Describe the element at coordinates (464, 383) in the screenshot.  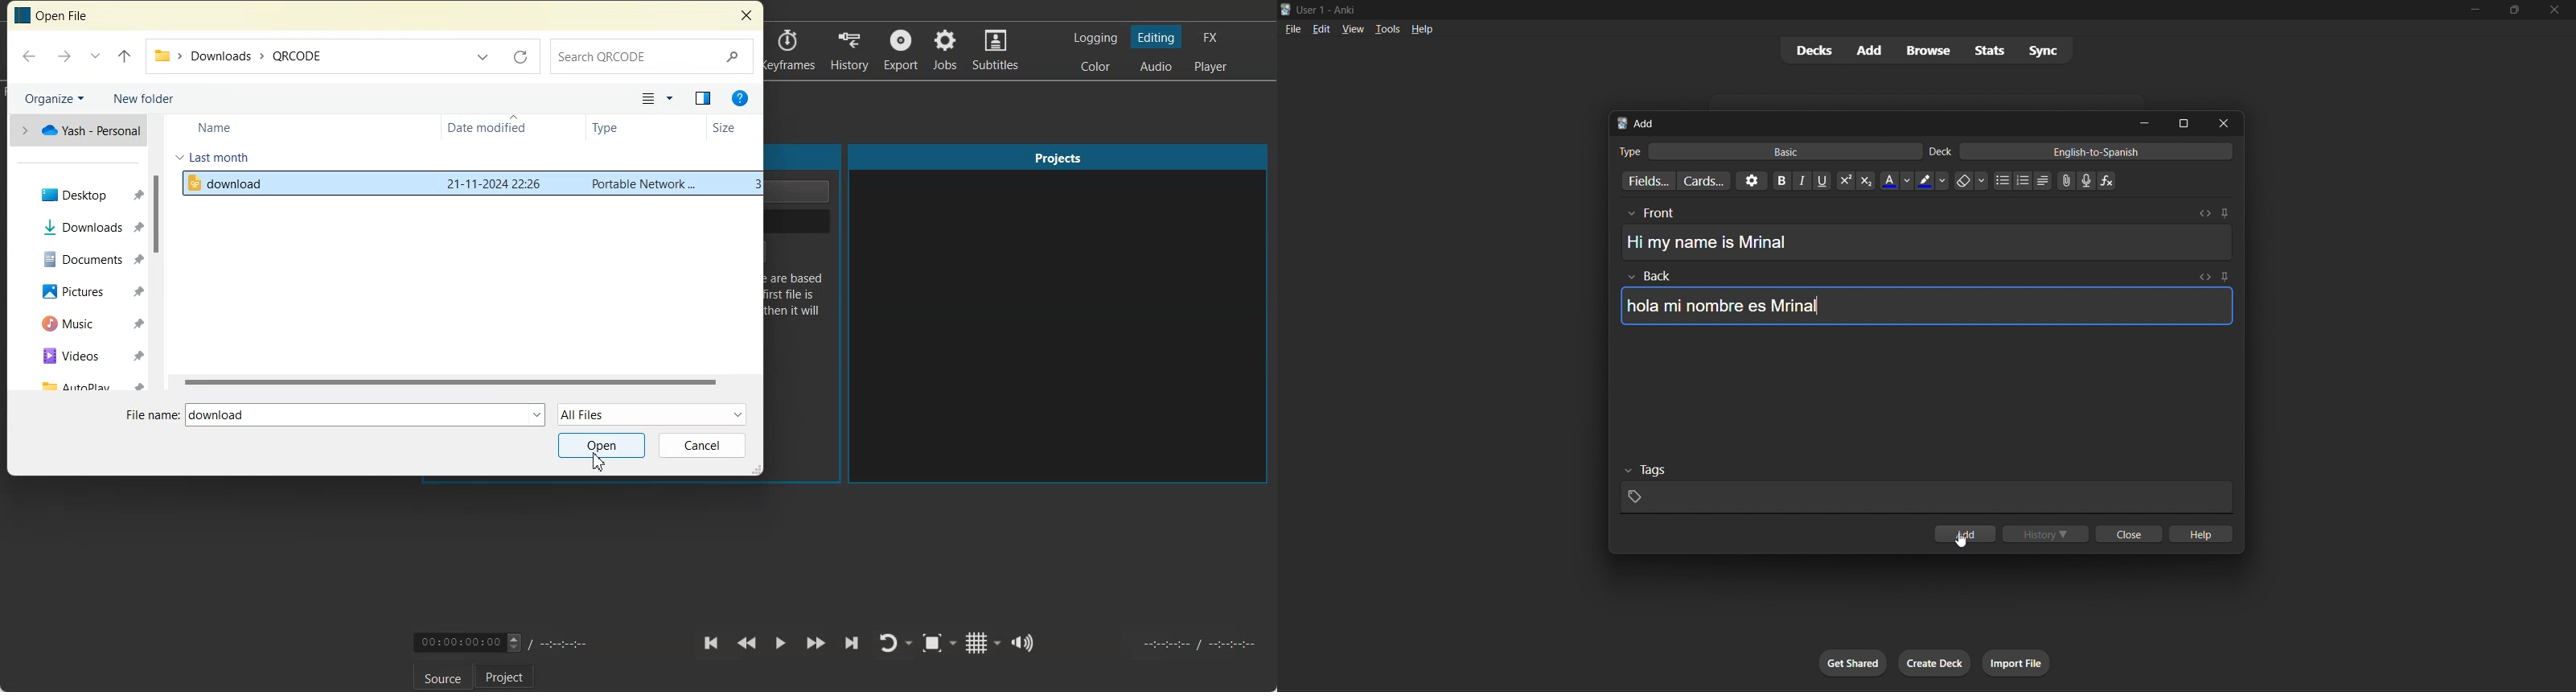
I see `Horizontal Scroll bar` at that location.